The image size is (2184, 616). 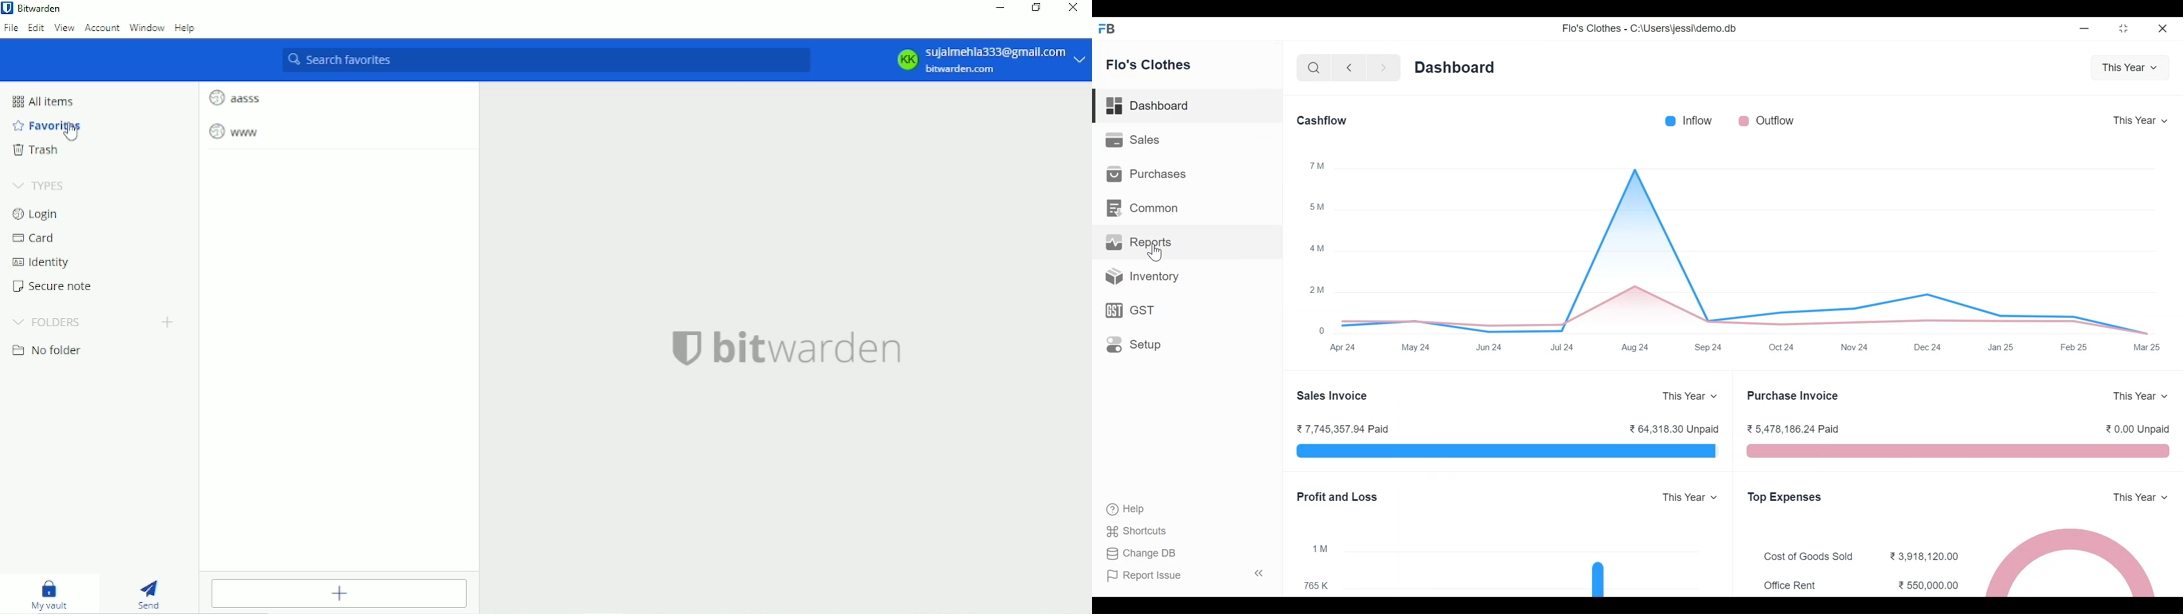 I want to click on Apr24 May 24 Jun 24 Jul 24 Aug 24 Sep24 Oct24 Nov 24 Dec 24 Jan 25 Feb25 Mar 25, so click(x=1747, y=347).